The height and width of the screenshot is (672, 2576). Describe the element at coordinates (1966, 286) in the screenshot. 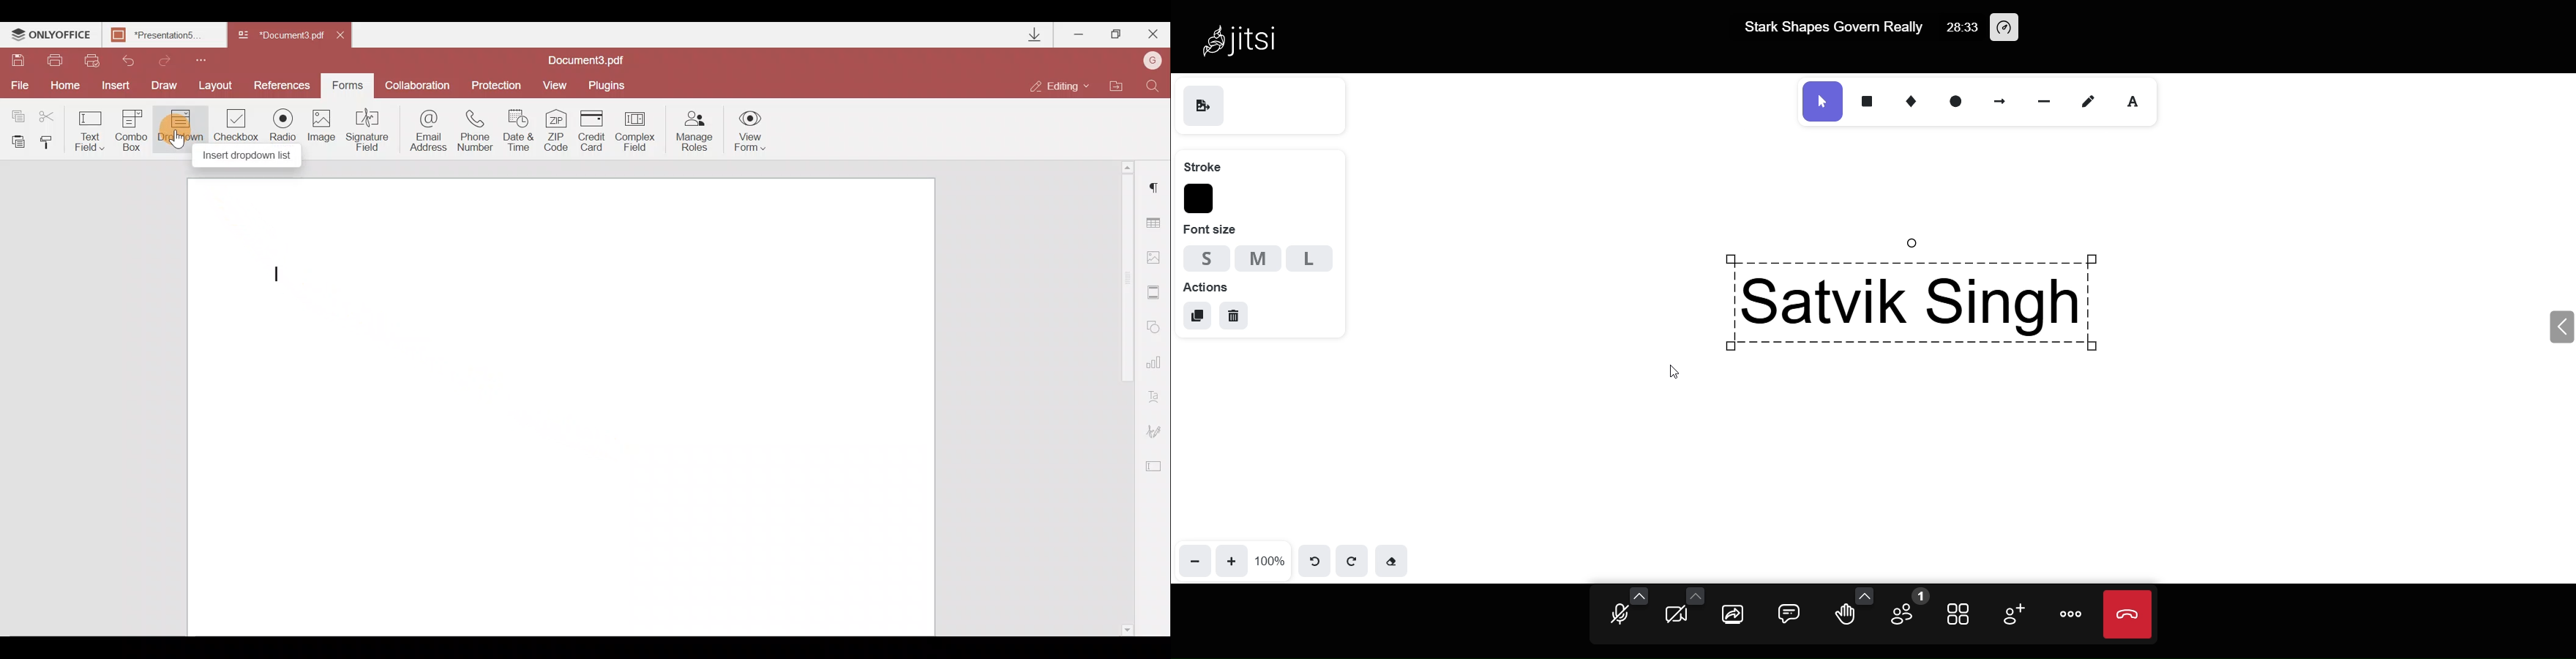

I see `Satvik Singh` at that location.